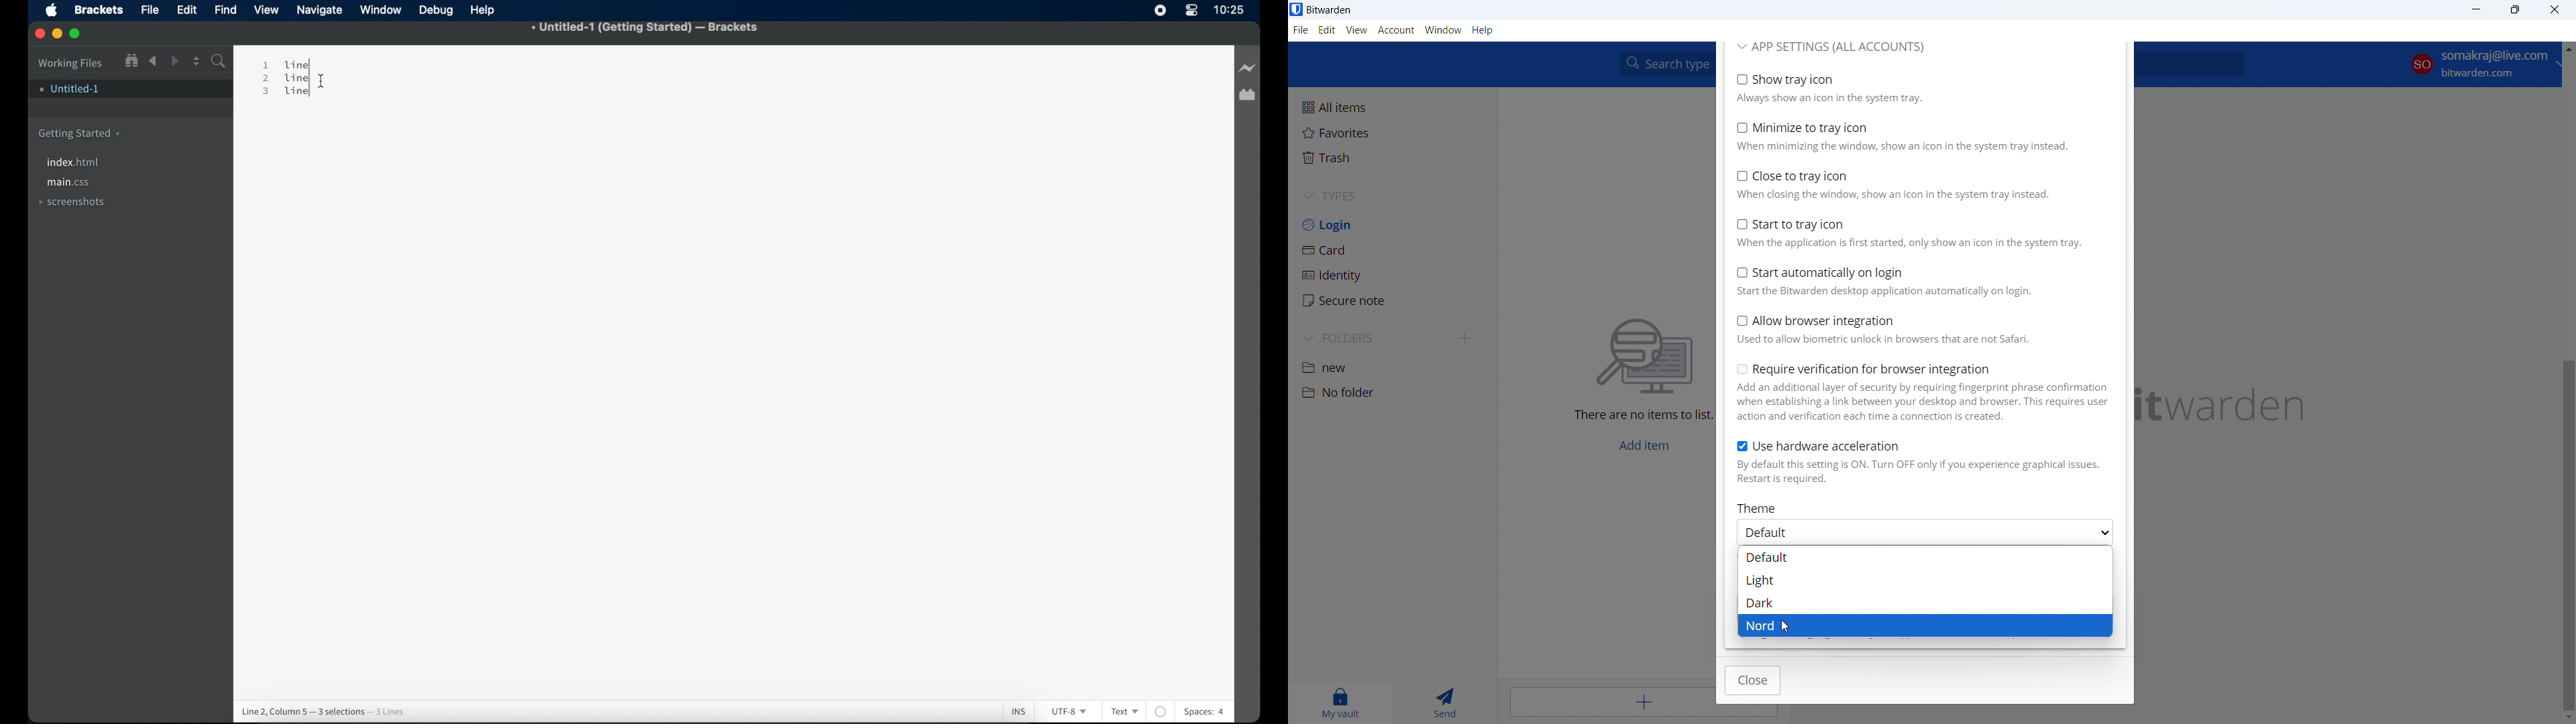 This screenshot has height=728, width=2576. Describe the element at coordinates (41, 34) in the screenshot. I see `close` at that location.